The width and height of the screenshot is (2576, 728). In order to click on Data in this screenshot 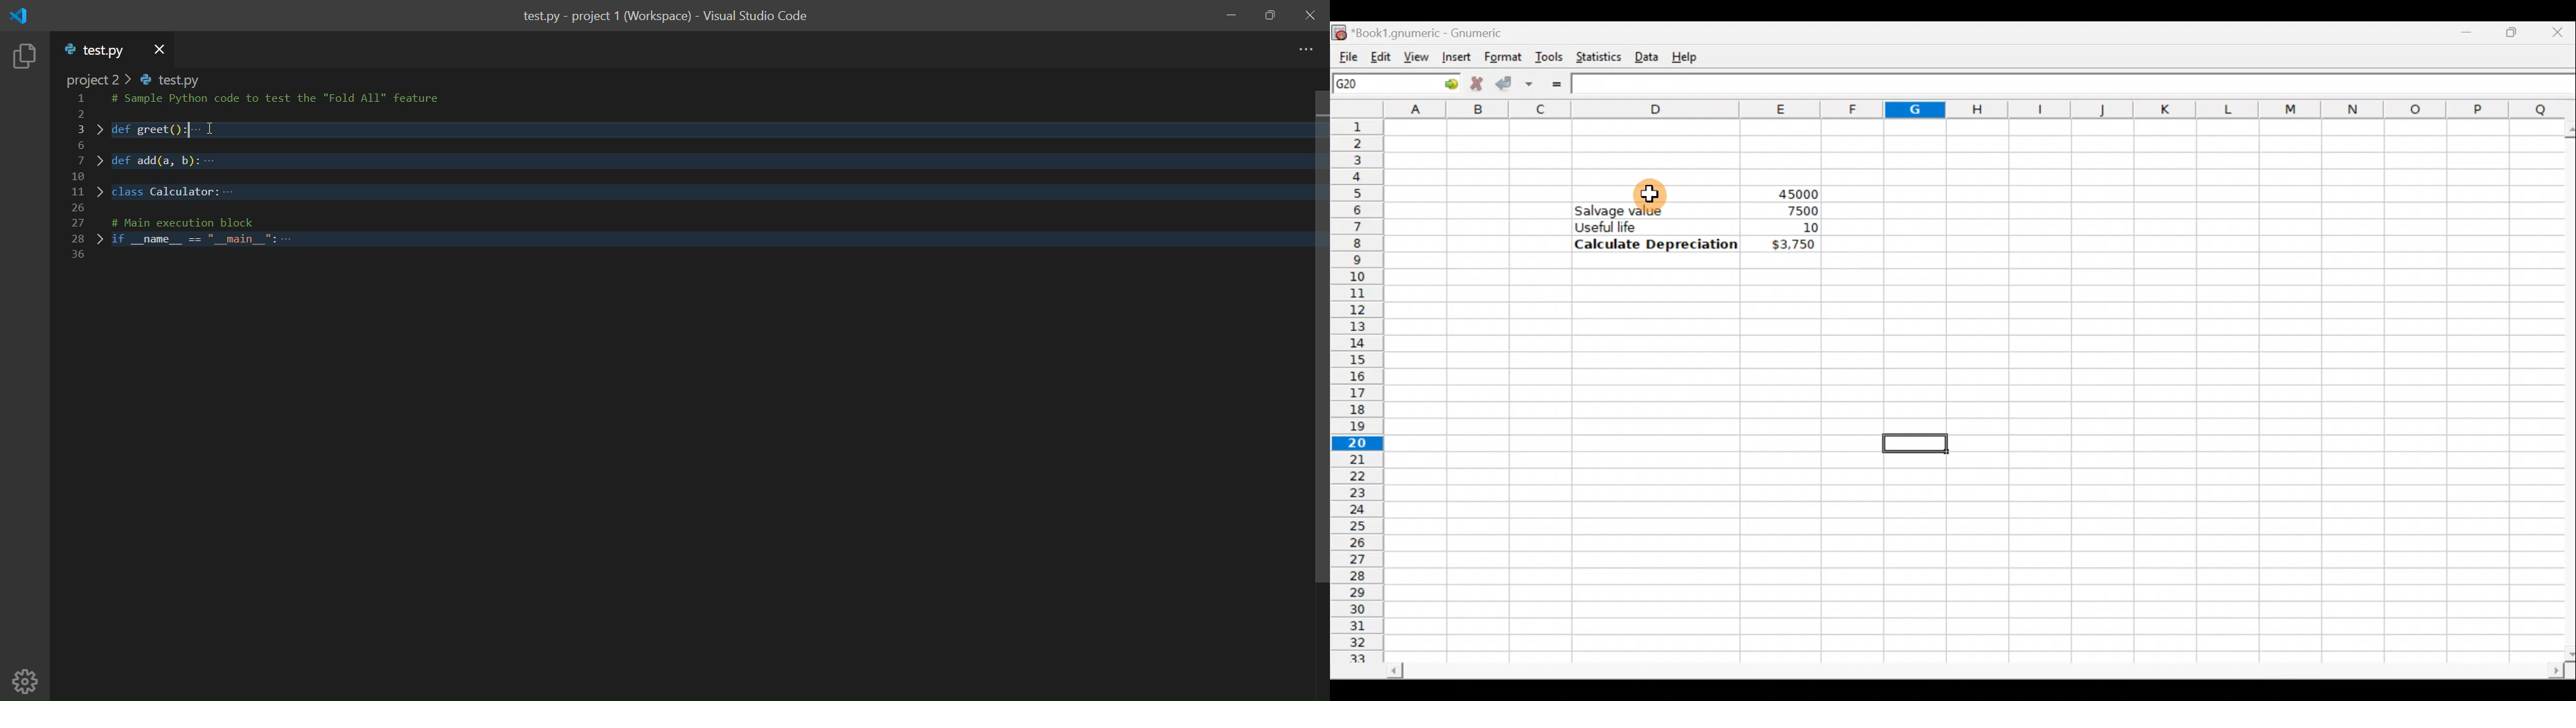, I will do `click(1645, 56)`.